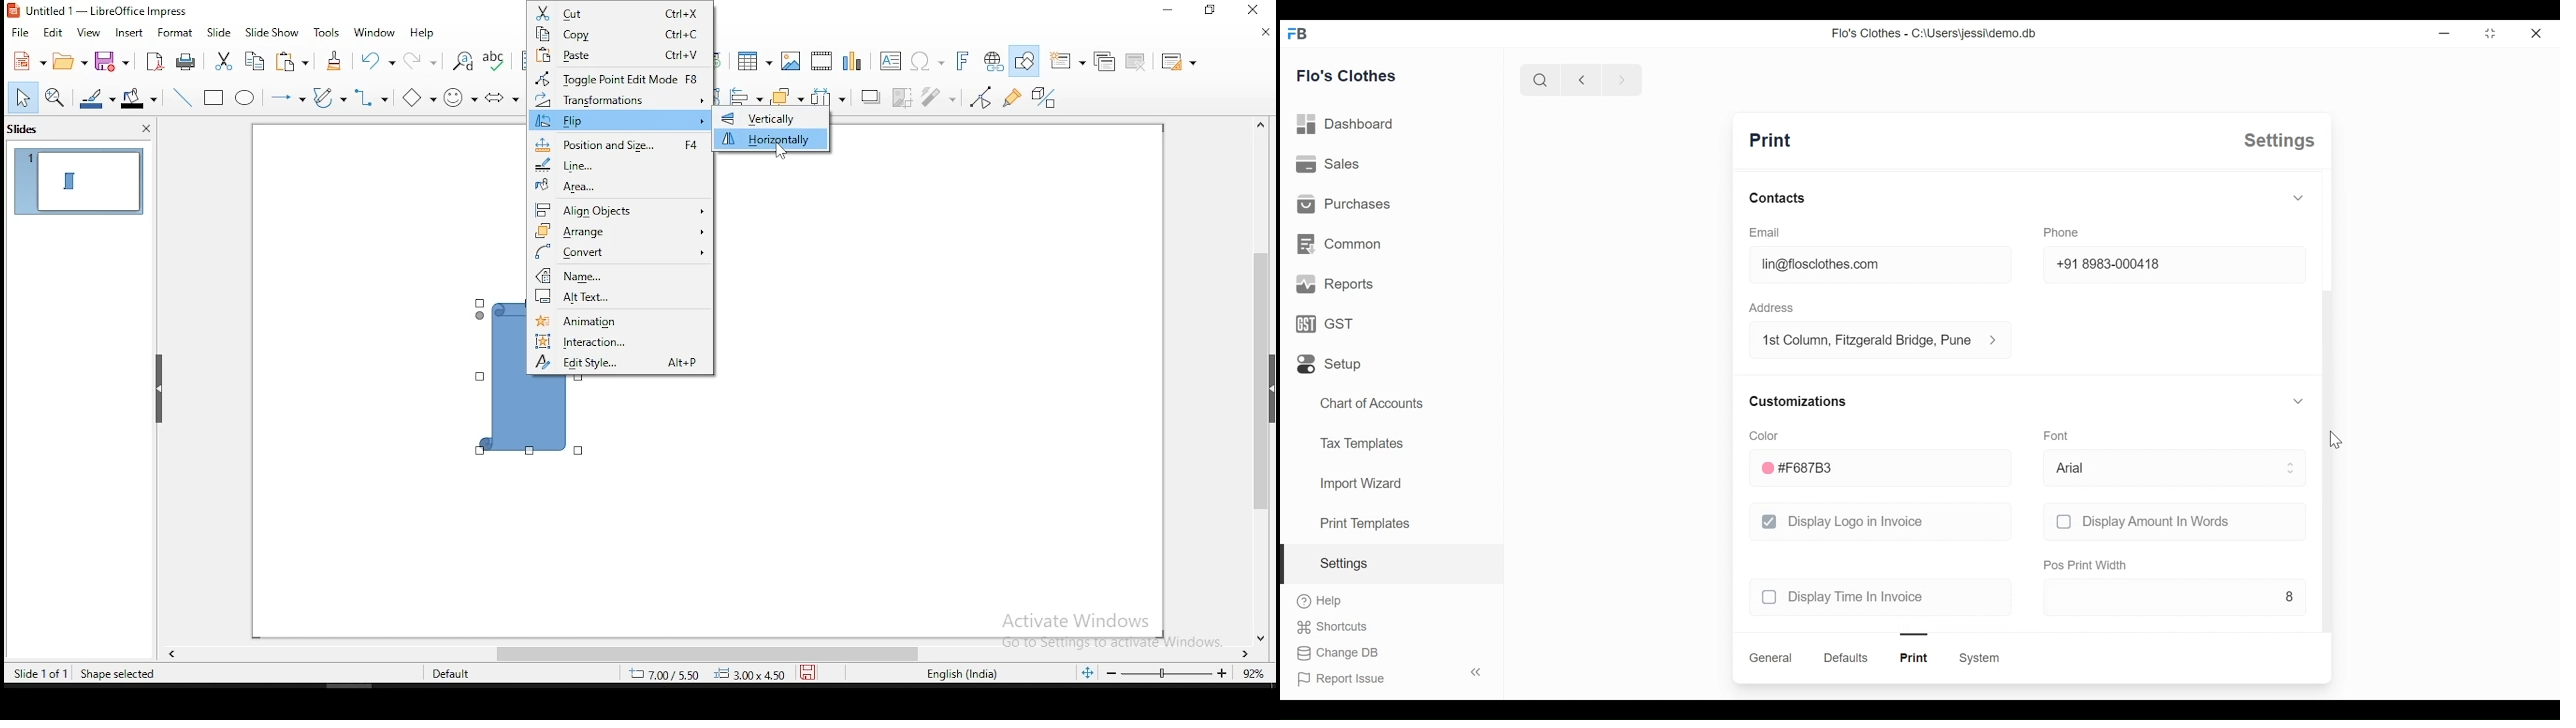 This screenshot has width=2576, height=728. Describe the element at coordinates (621, 12) in the screenshot. I see `cut` at that location.